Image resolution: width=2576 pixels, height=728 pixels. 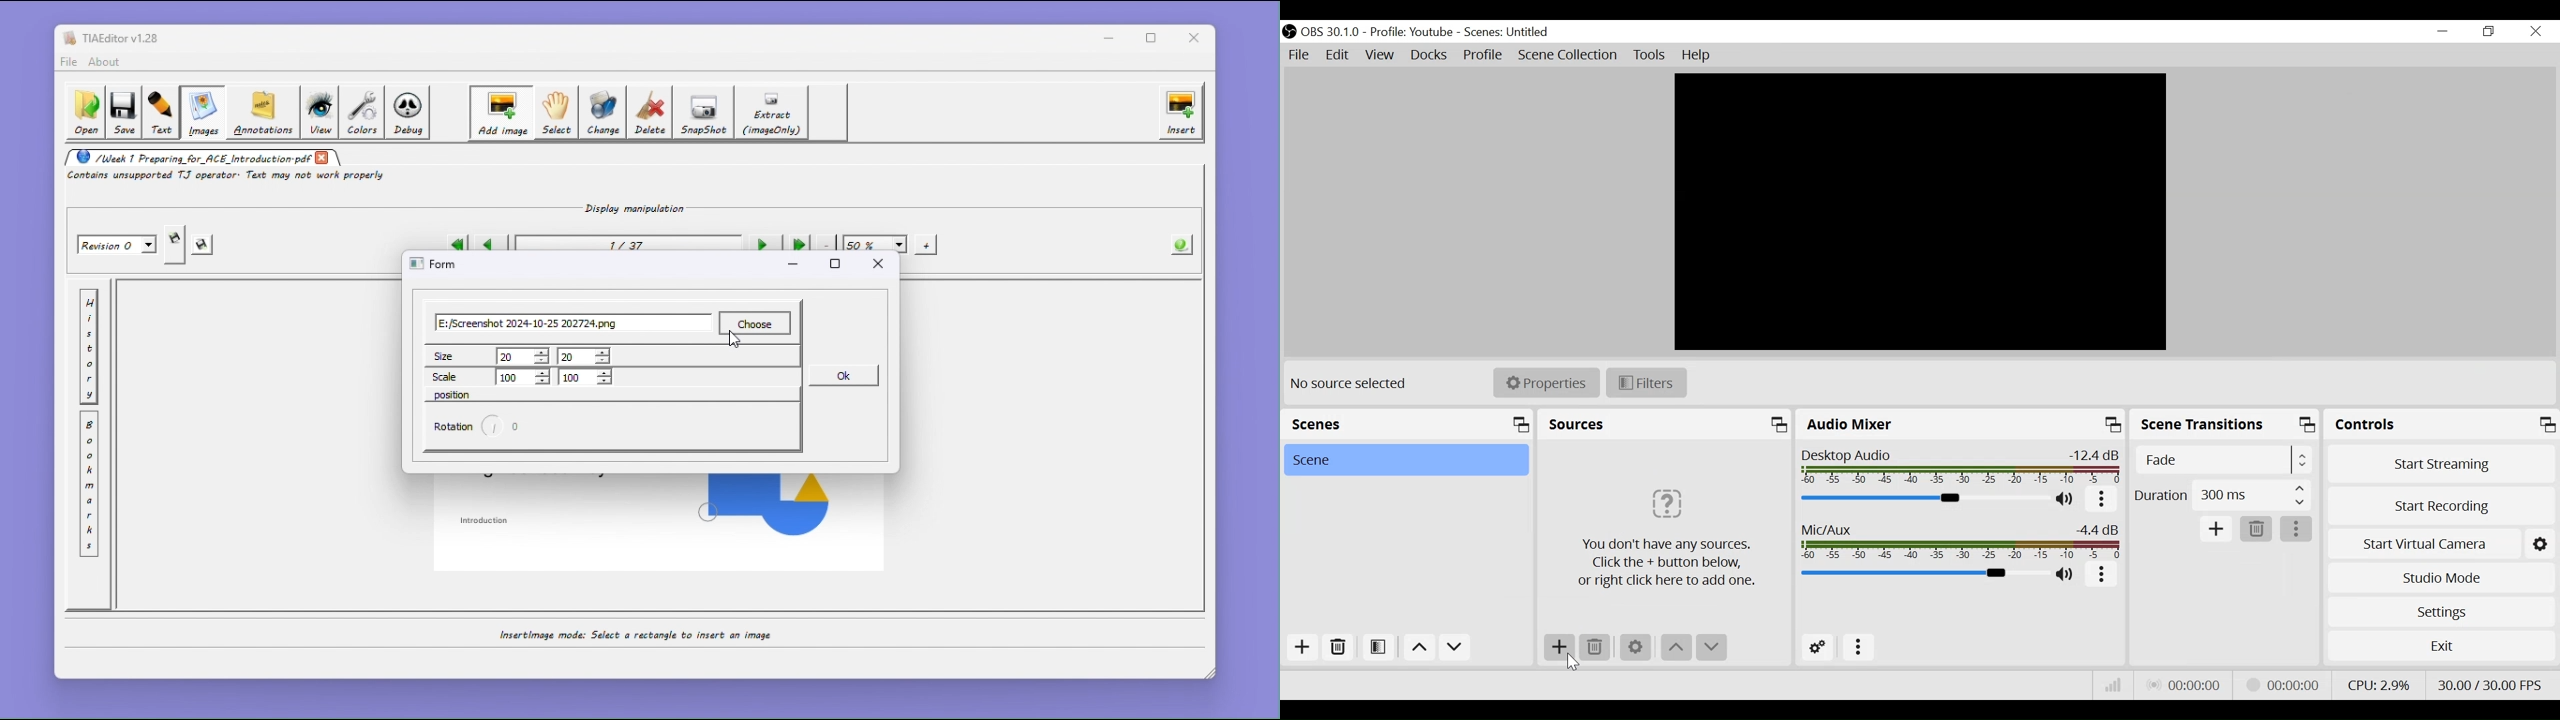 I want to click on Edit, so click(x=1337, y=54).